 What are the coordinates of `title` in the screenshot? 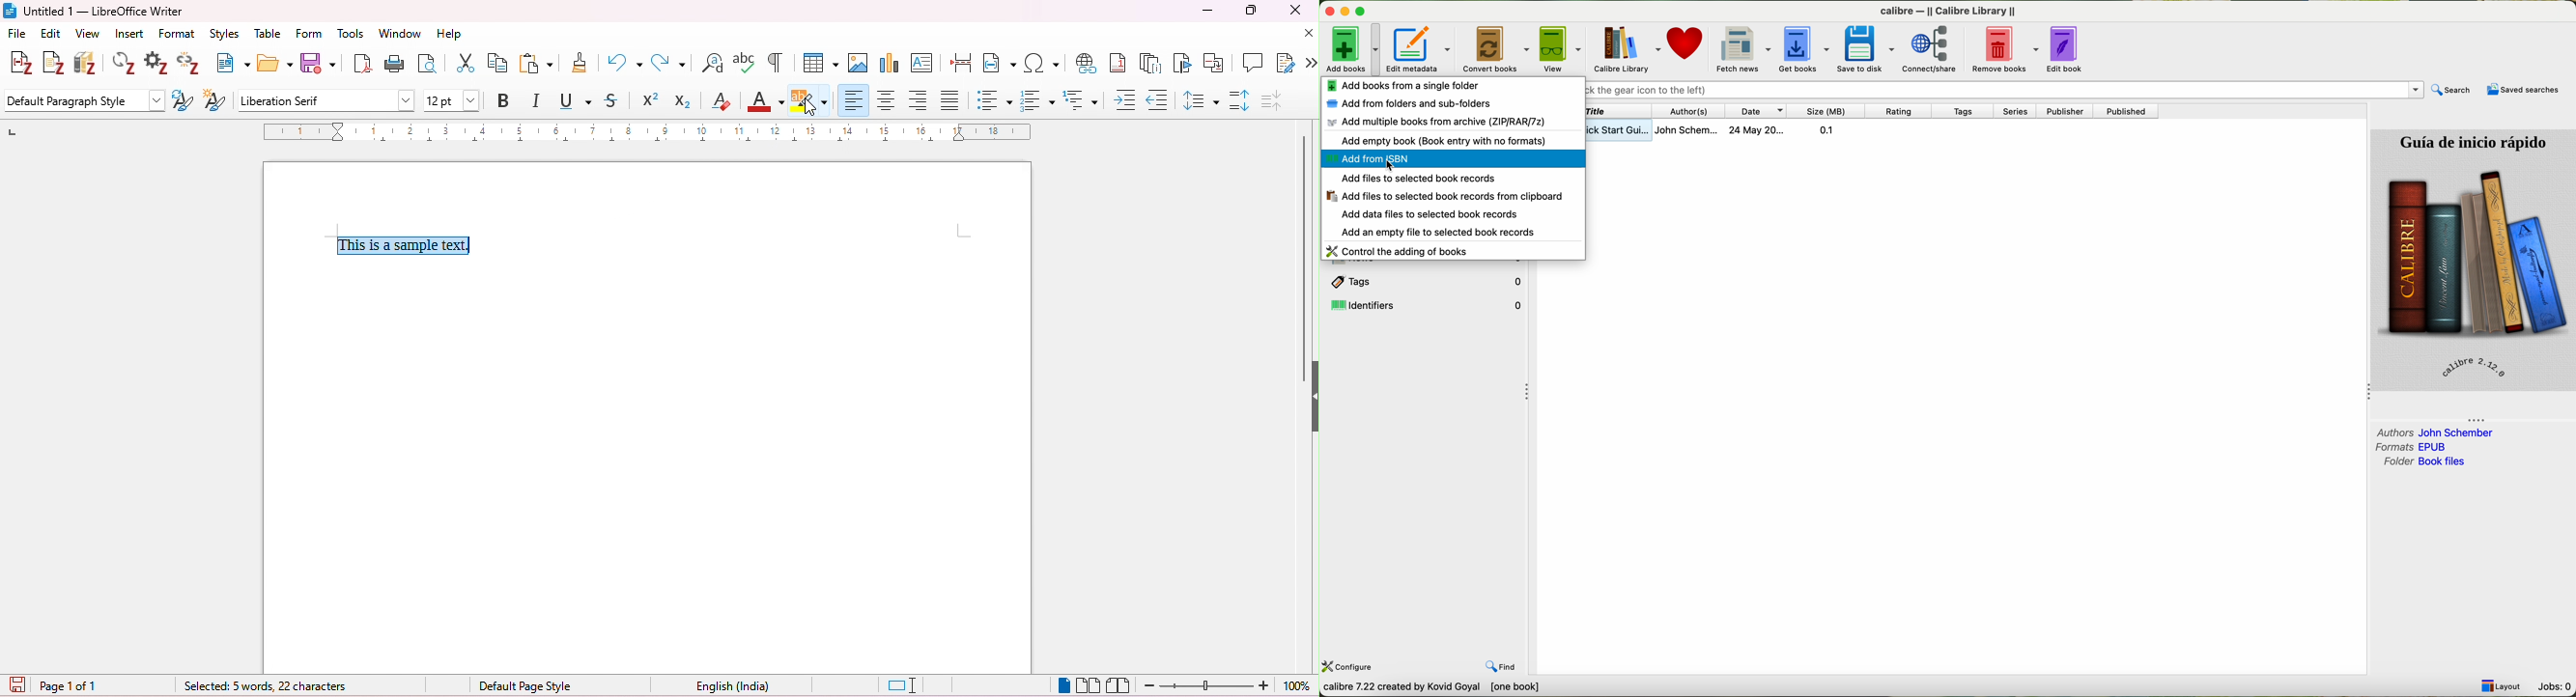 It's located at (98, 12).